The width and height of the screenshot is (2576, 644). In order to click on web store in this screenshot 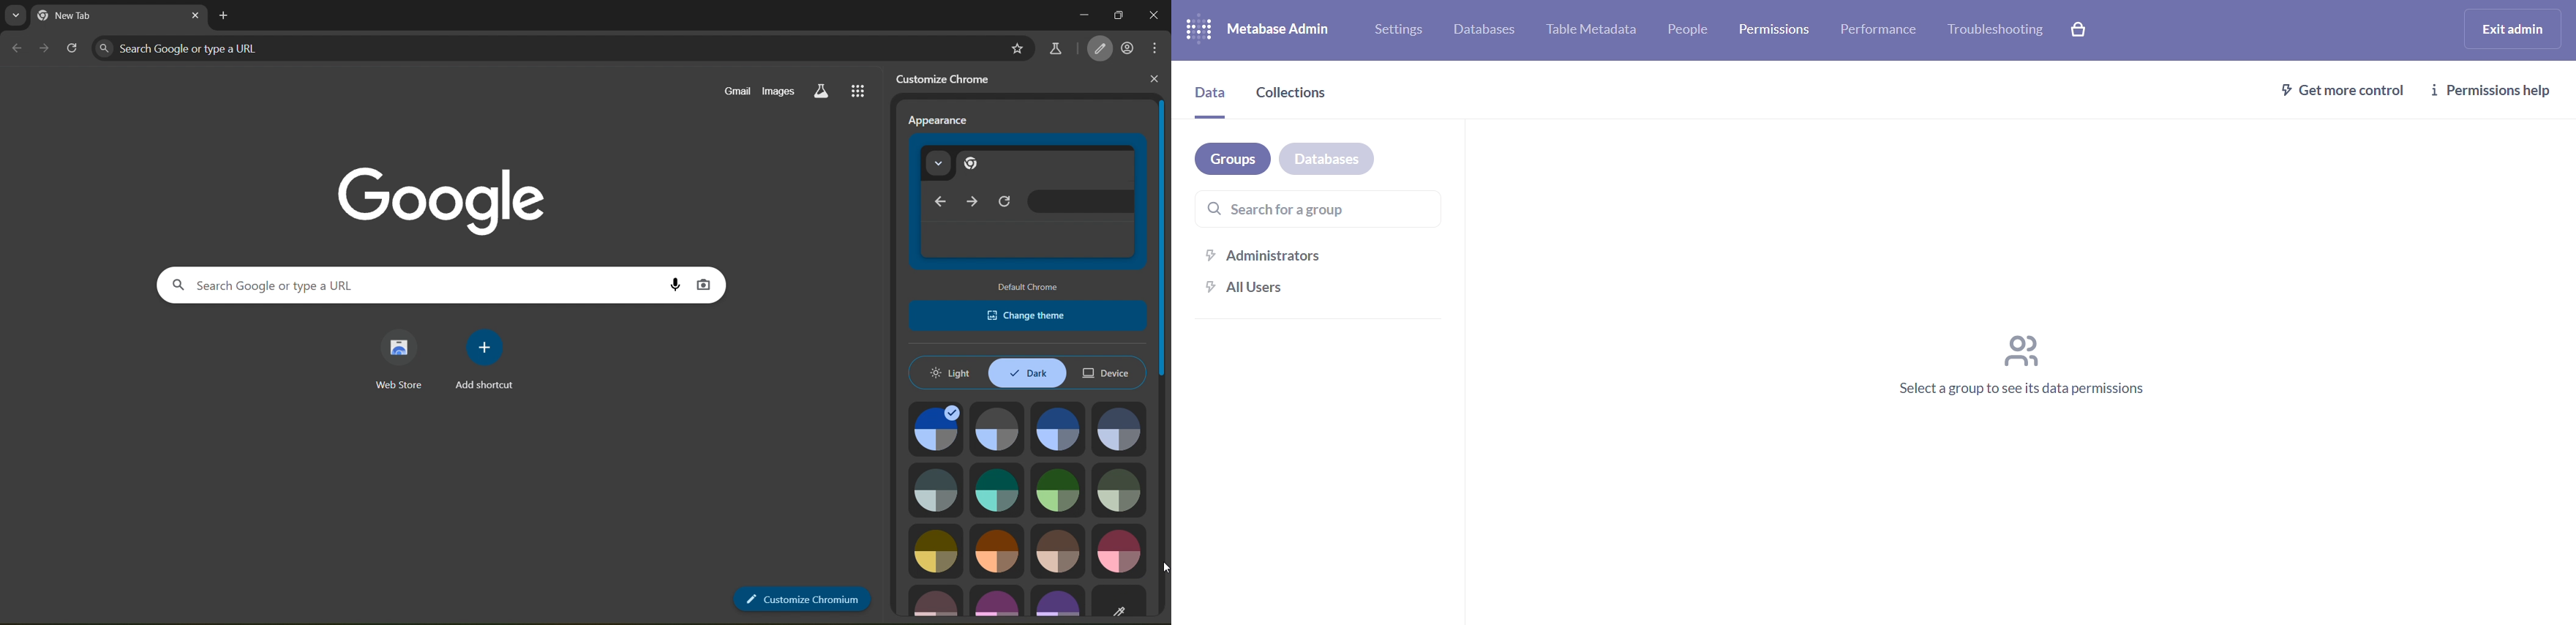, I will do `click(400, 358)`.